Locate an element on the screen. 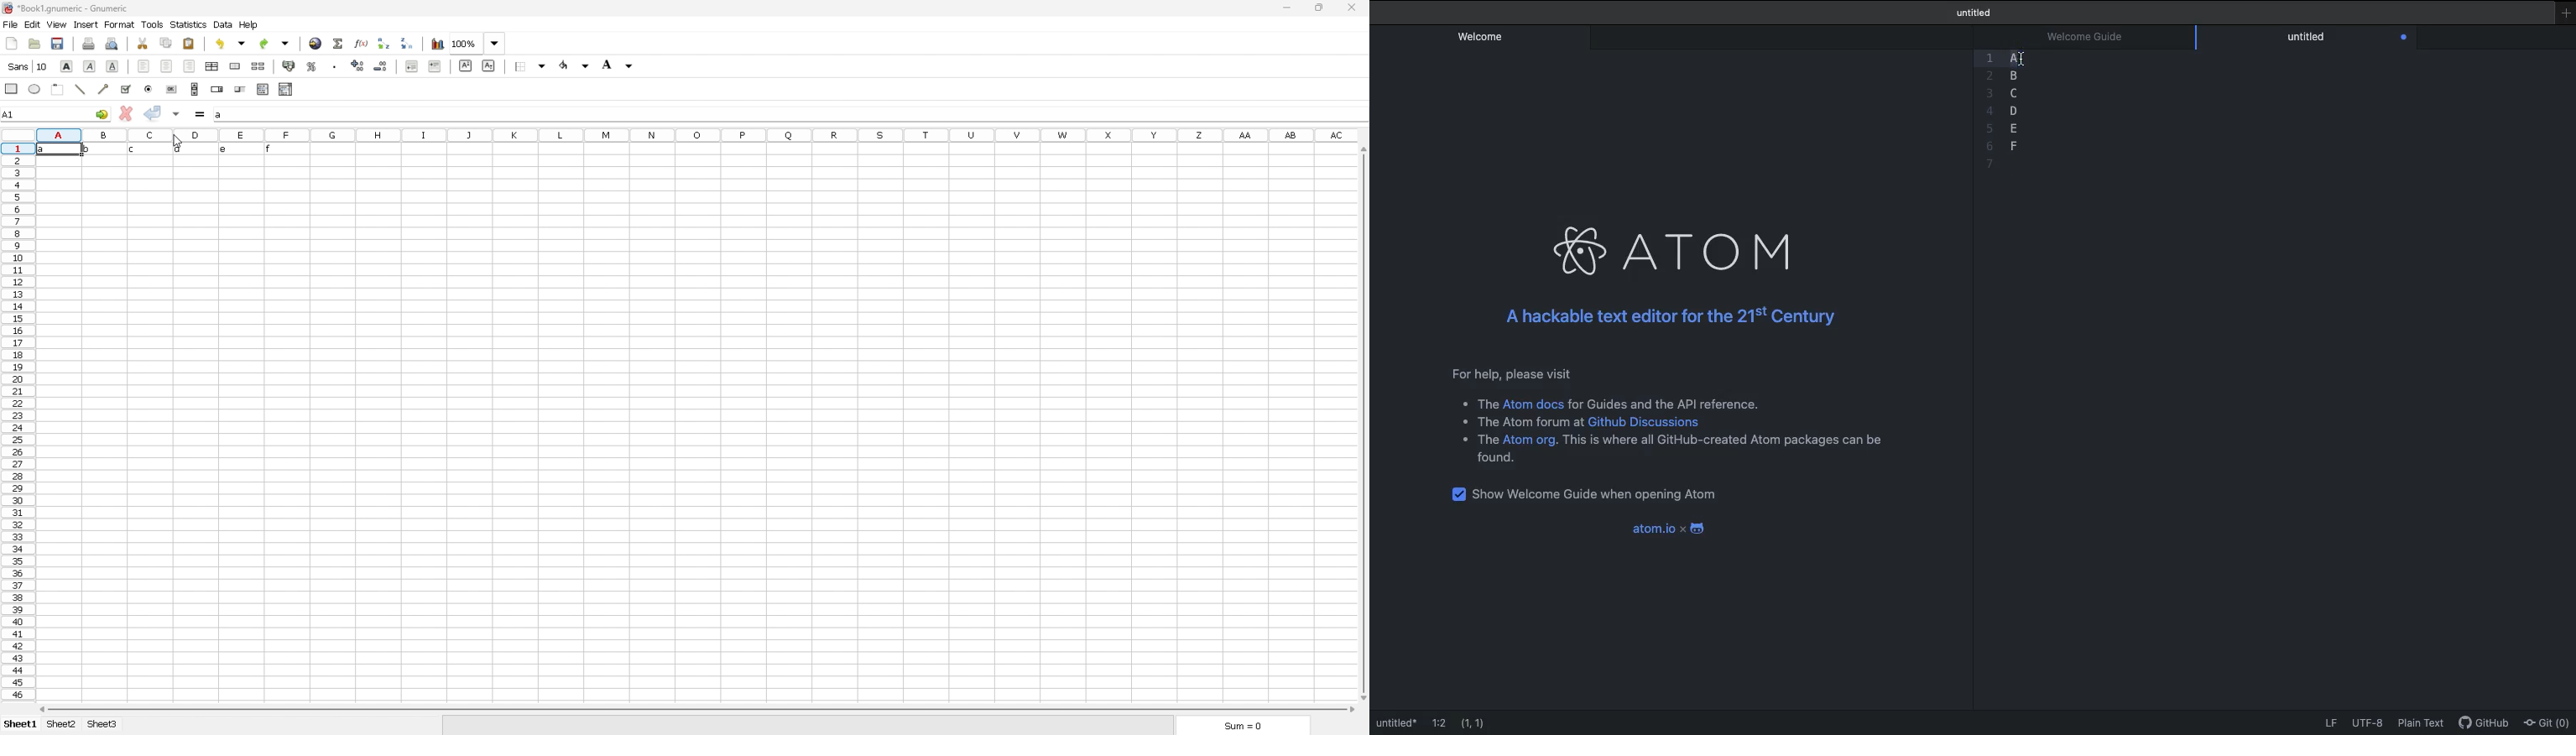 This screenshot has height=756, width=2576. columns is located at coordinates (701, 133).